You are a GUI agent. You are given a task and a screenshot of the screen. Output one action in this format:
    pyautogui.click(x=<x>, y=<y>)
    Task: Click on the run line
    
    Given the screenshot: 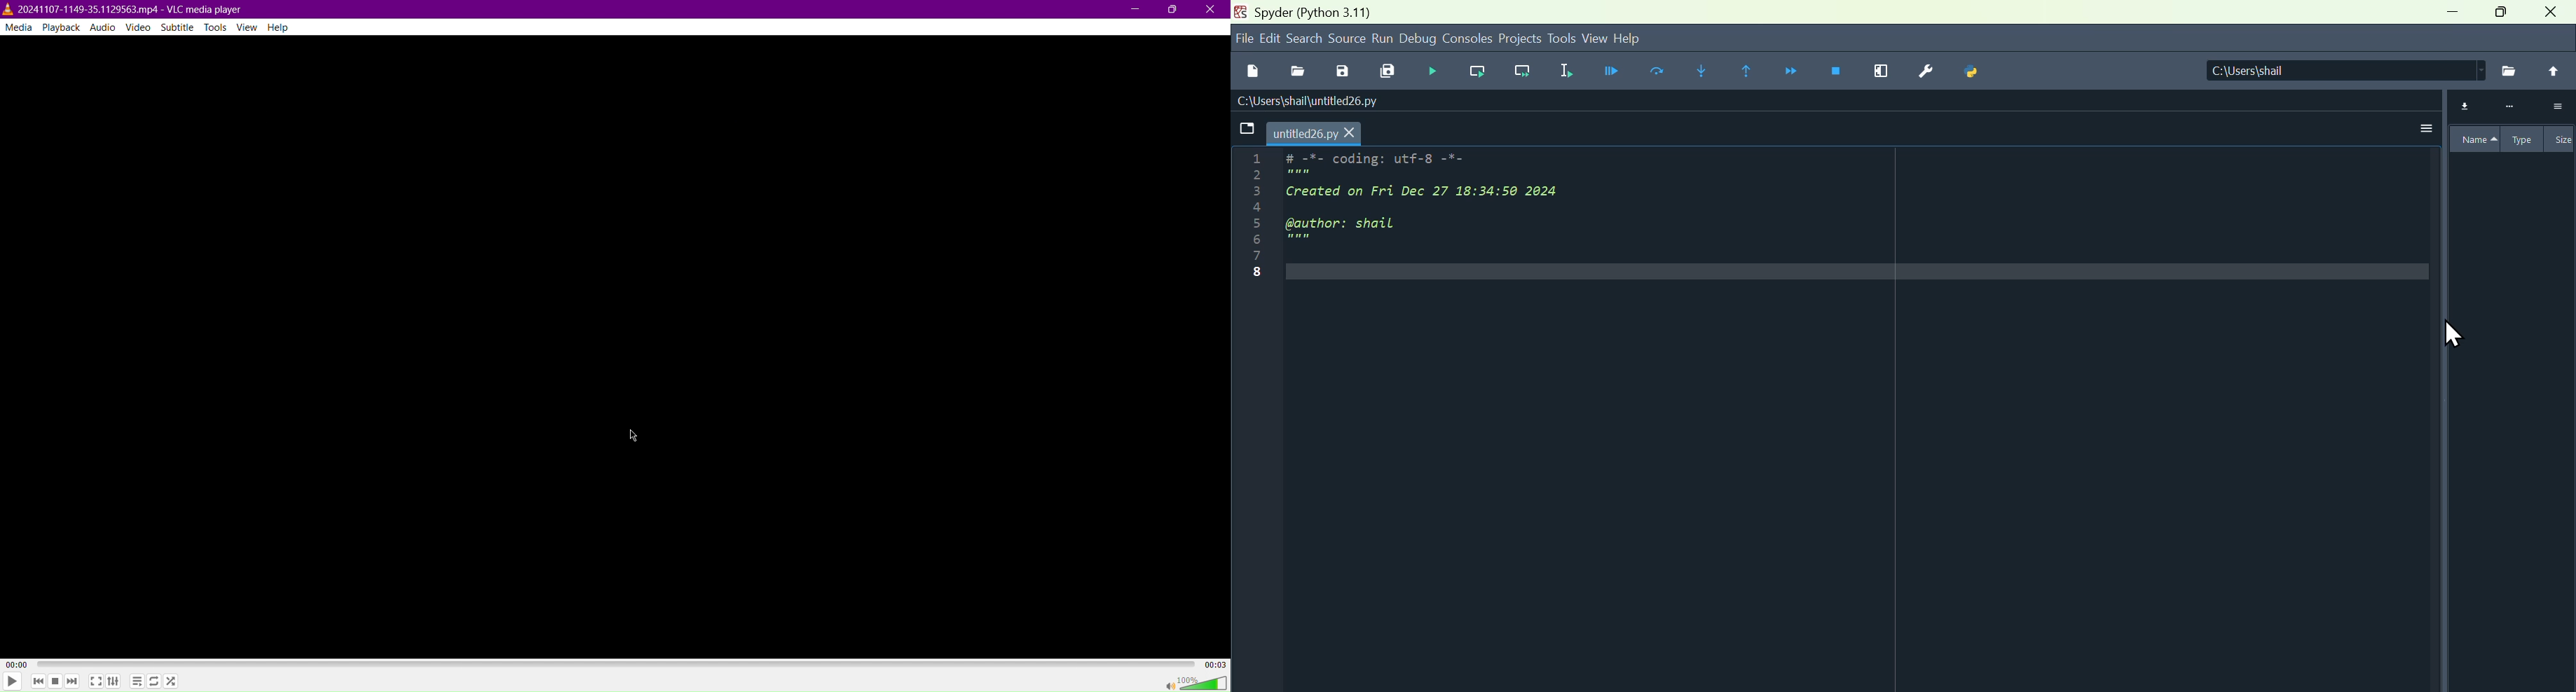 What is the action you would take?
    pyautogui.click(x=1474, y=71)
    